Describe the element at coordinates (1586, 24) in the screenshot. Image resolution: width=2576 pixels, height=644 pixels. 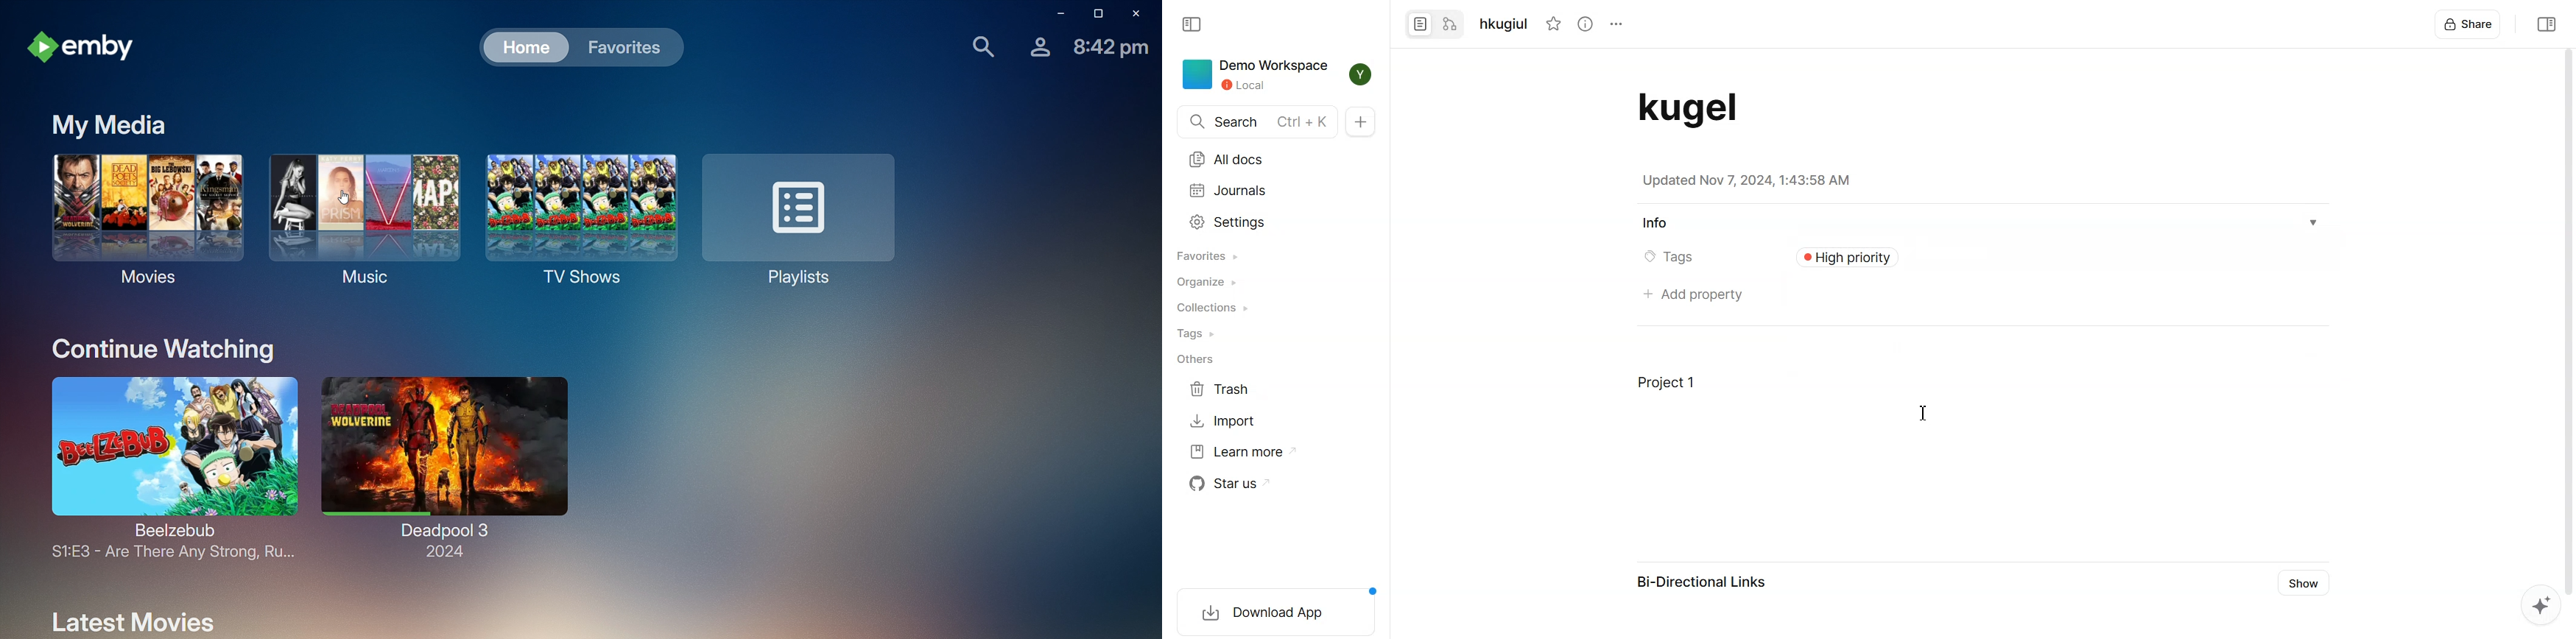
I see `View Info` at that location.